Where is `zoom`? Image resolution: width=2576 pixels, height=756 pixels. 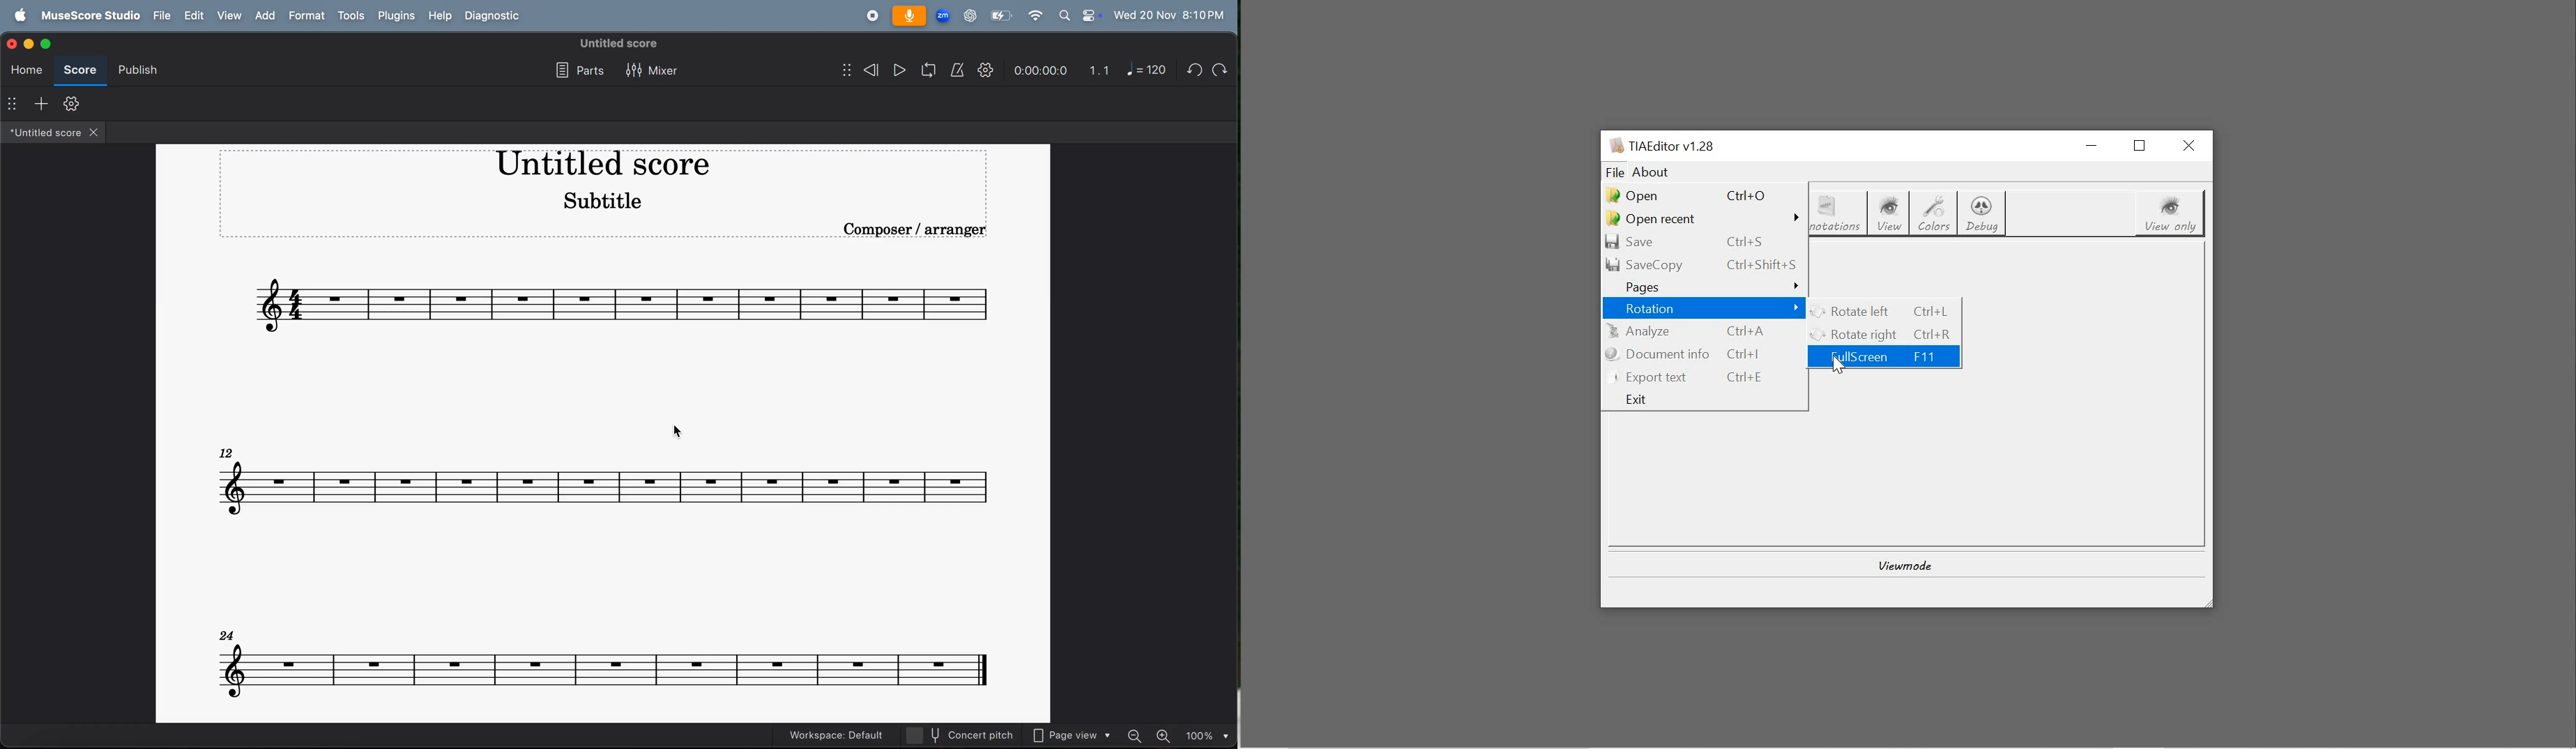
zoom is located at coordinates (944, 15).